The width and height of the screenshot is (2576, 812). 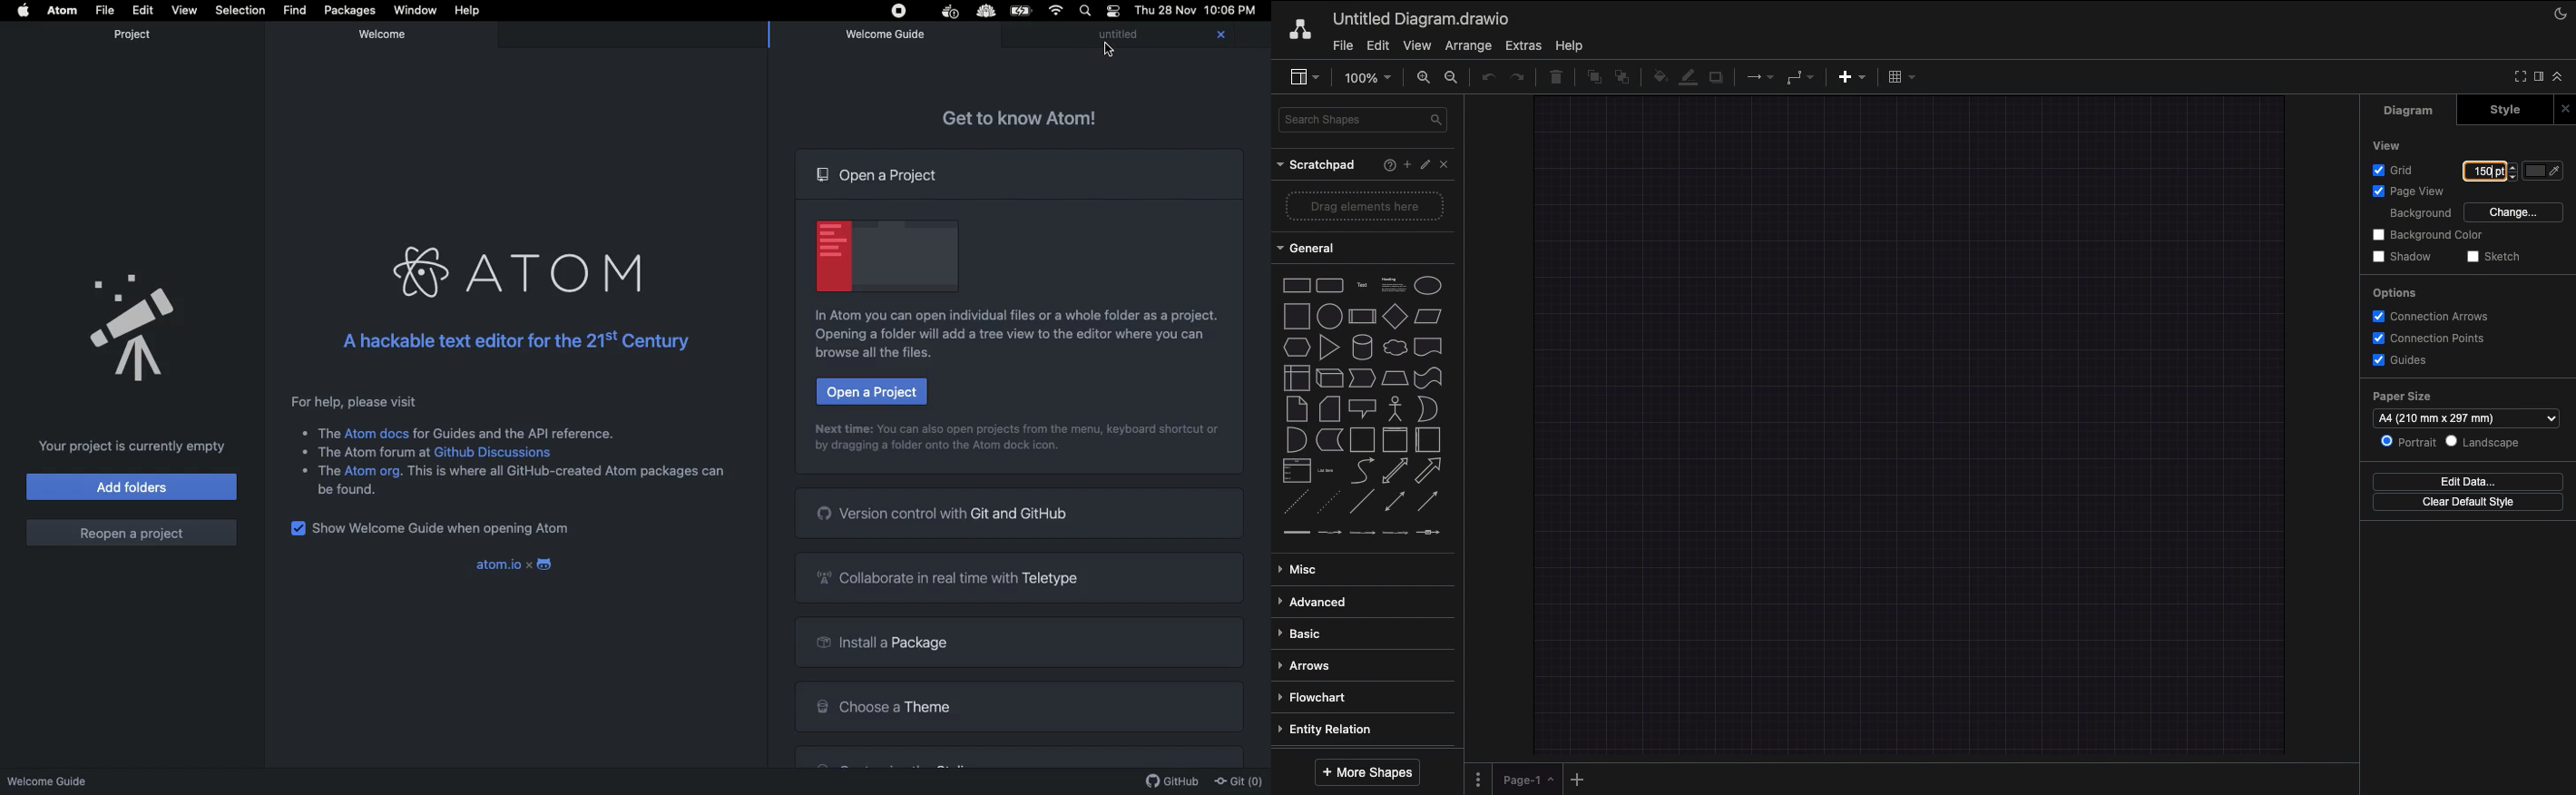 I want to click on Shapes, so click(x=1365, y=405).